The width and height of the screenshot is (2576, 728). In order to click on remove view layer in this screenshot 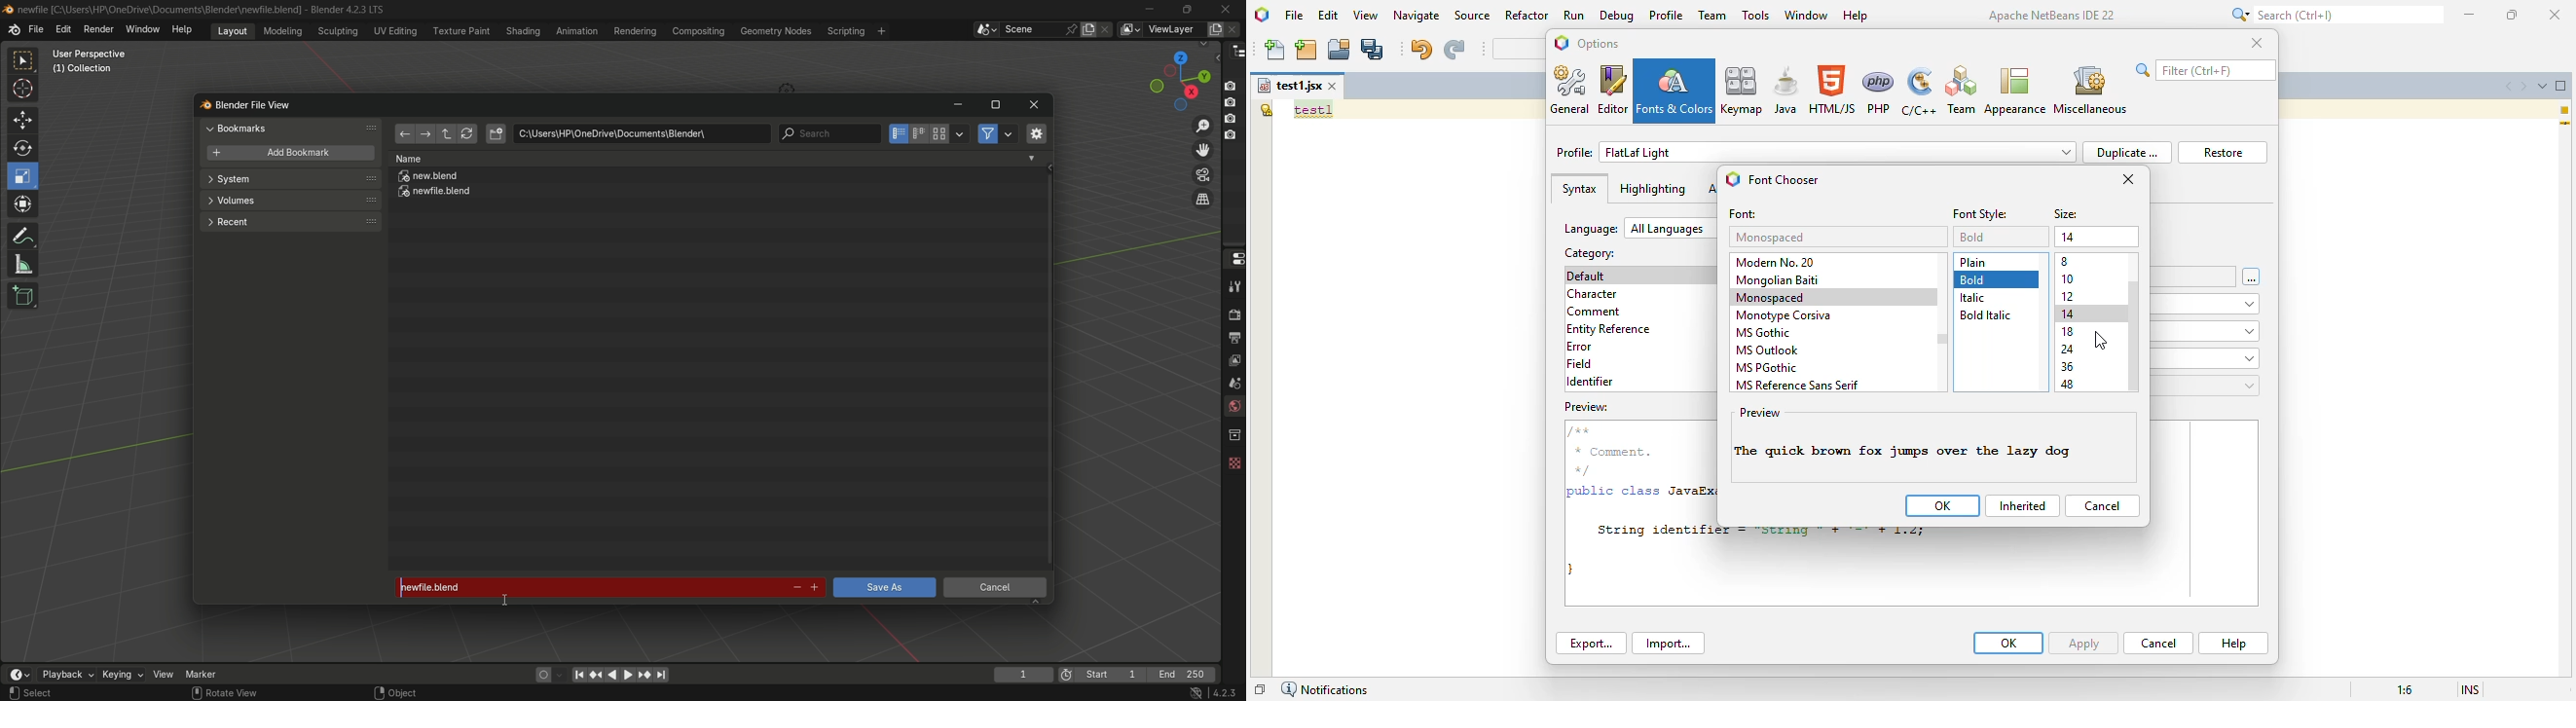, I will do `click(1235, 29)`.